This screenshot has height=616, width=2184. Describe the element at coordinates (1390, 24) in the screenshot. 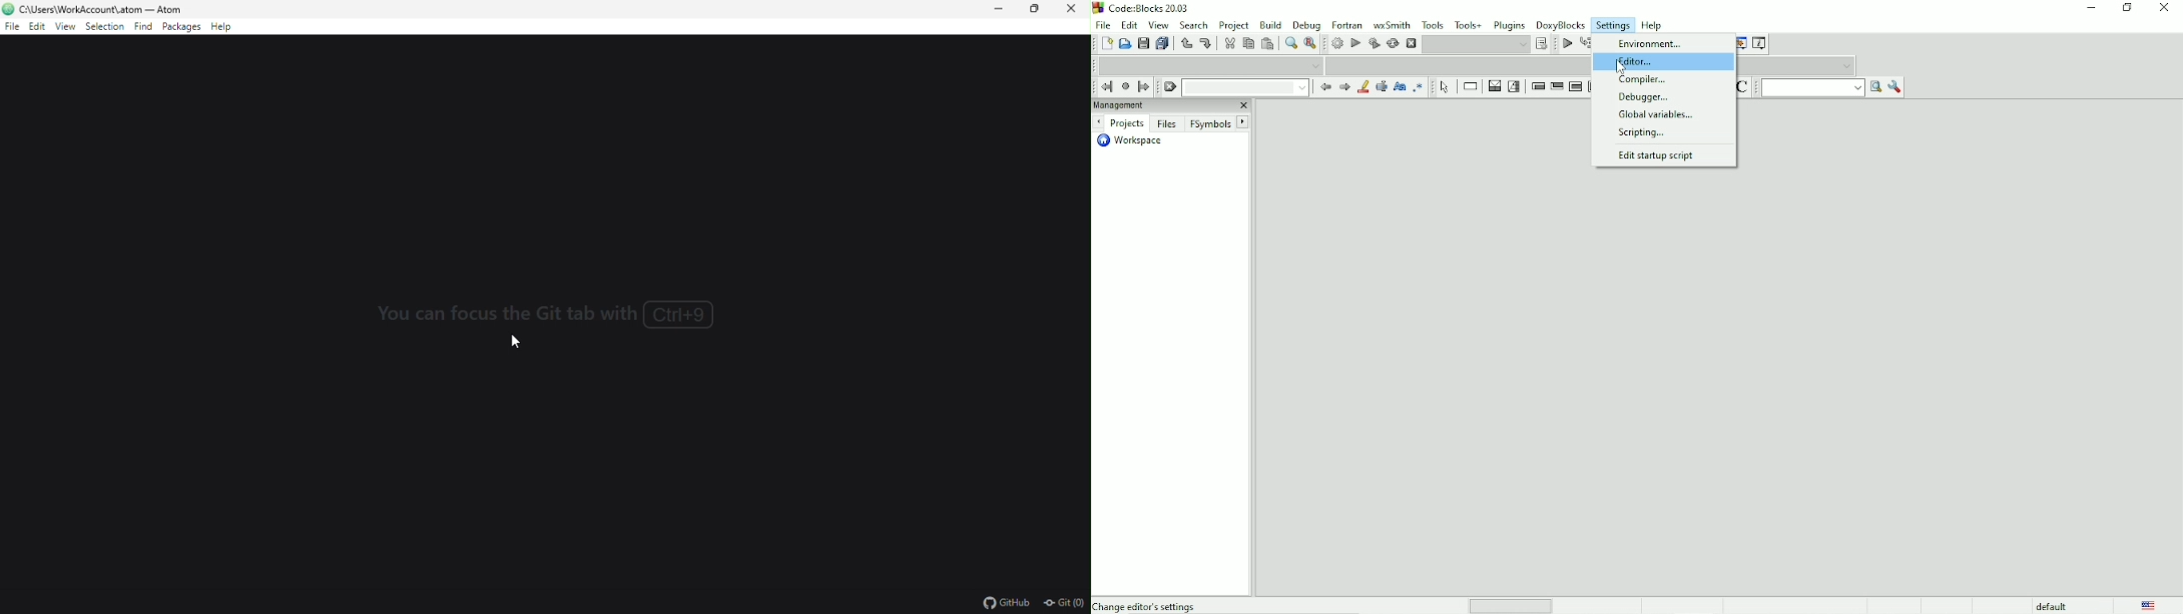

I see `wxSmith` at that location.